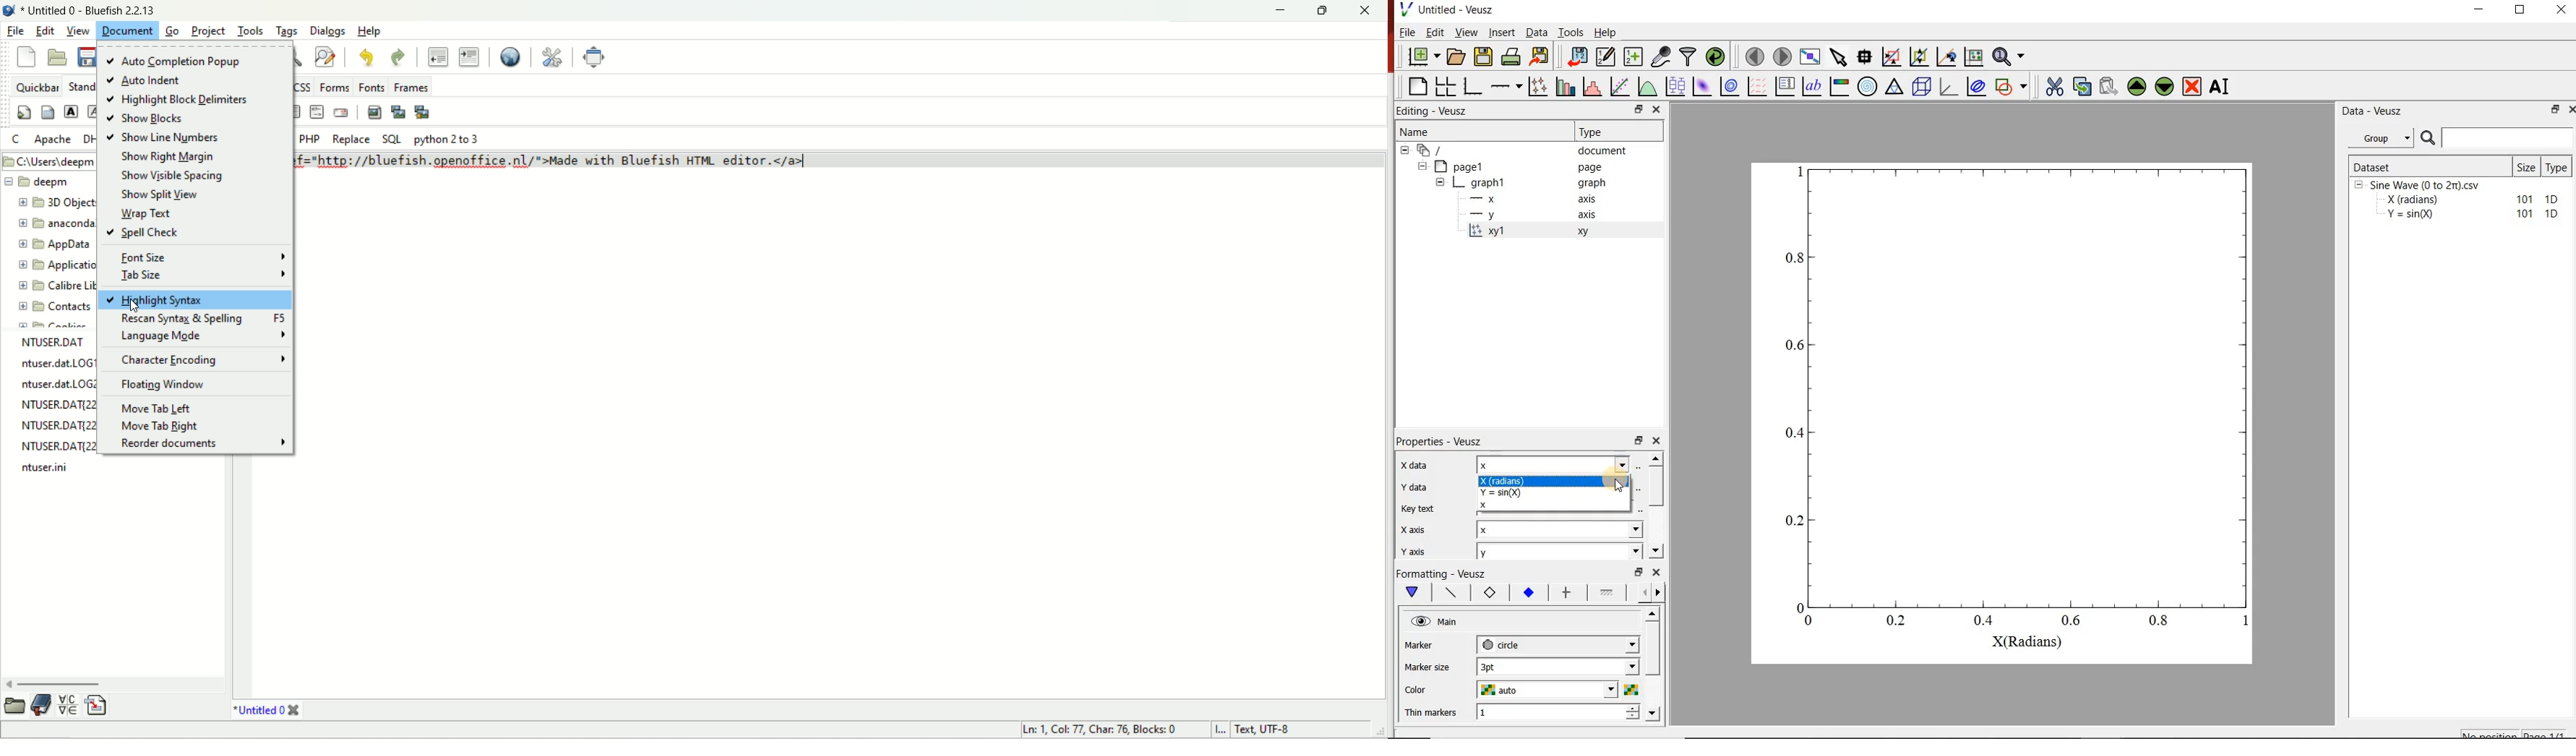 Image resolution: width=2576 pixels, height=756 pixels. What do you see at coordinates (2108, 86) in the screenshot?
I see `paste` at bounding box center [2108, 86].